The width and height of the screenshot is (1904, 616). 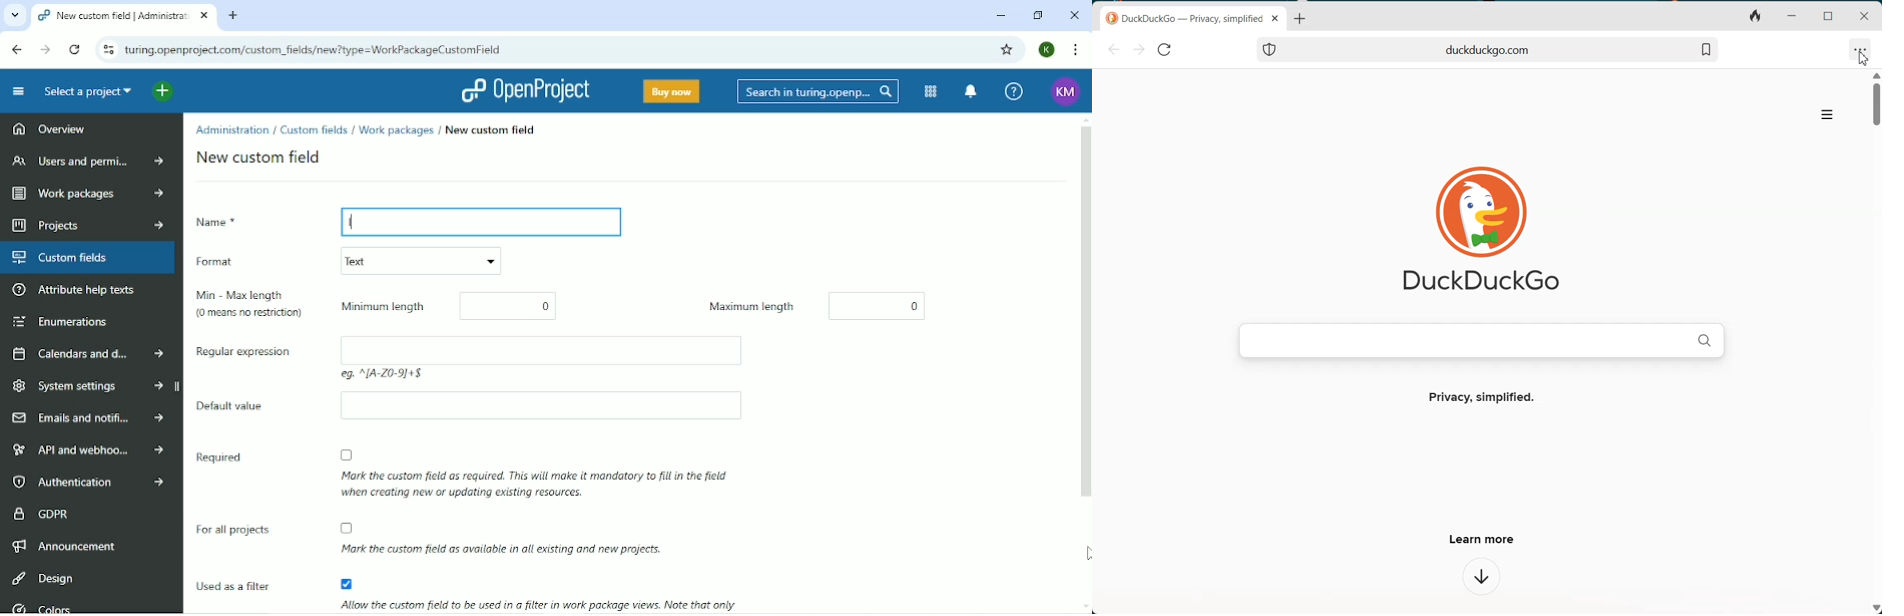 I want to click on Default value, so click(x=243, y=412).